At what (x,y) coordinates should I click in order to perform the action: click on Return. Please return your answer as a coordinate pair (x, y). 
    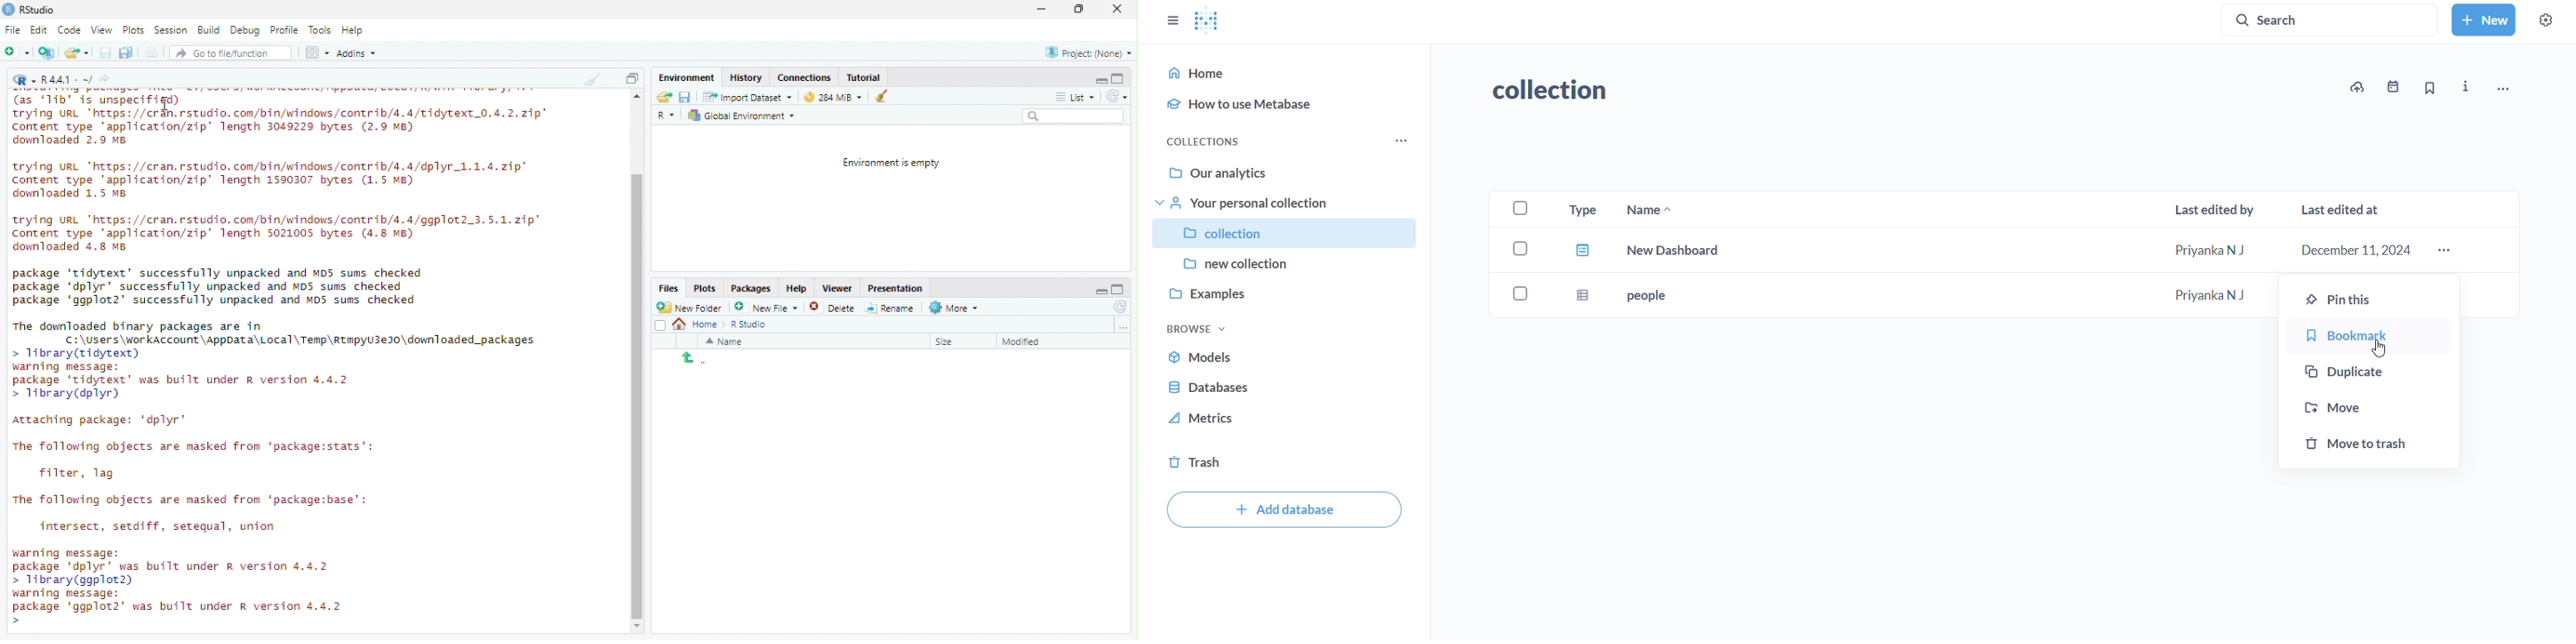
    Looking at the image, I should click on (694, 359).